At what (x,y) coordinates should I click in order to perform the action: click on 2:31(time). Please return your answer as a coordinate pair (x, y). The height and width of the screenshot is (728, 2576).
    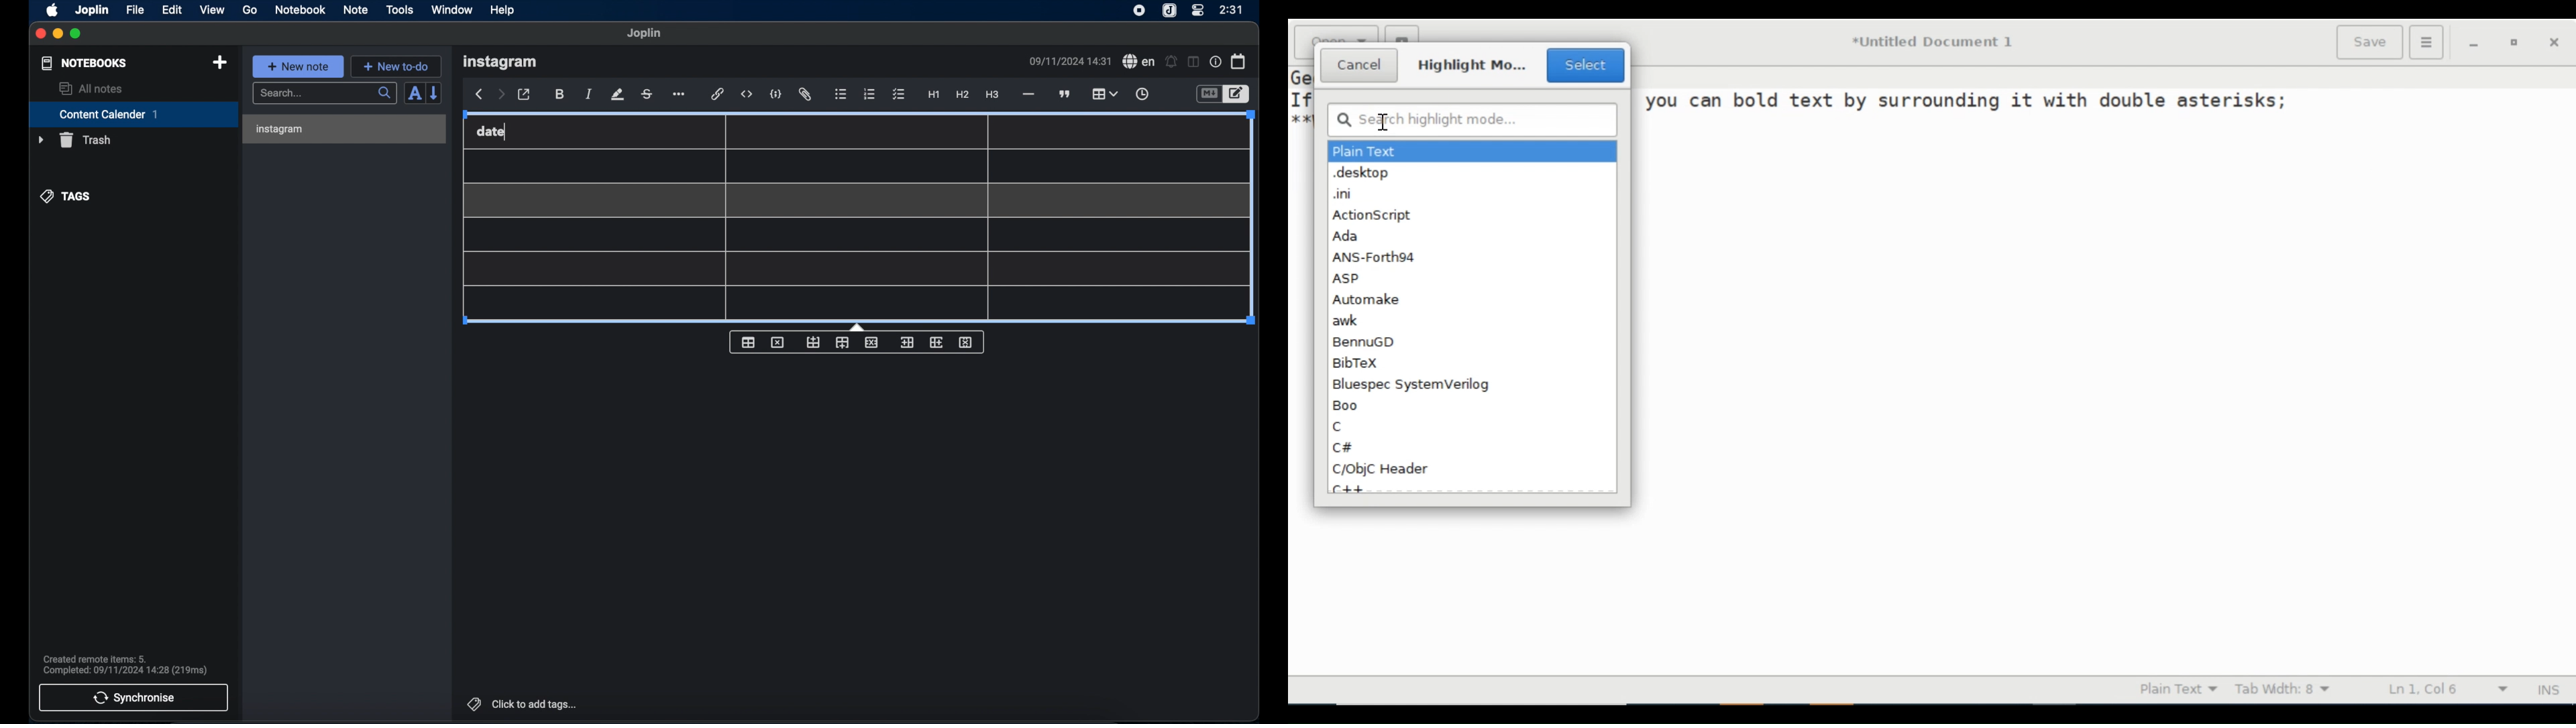
    Looking at the image, I should click on (1232, 9).